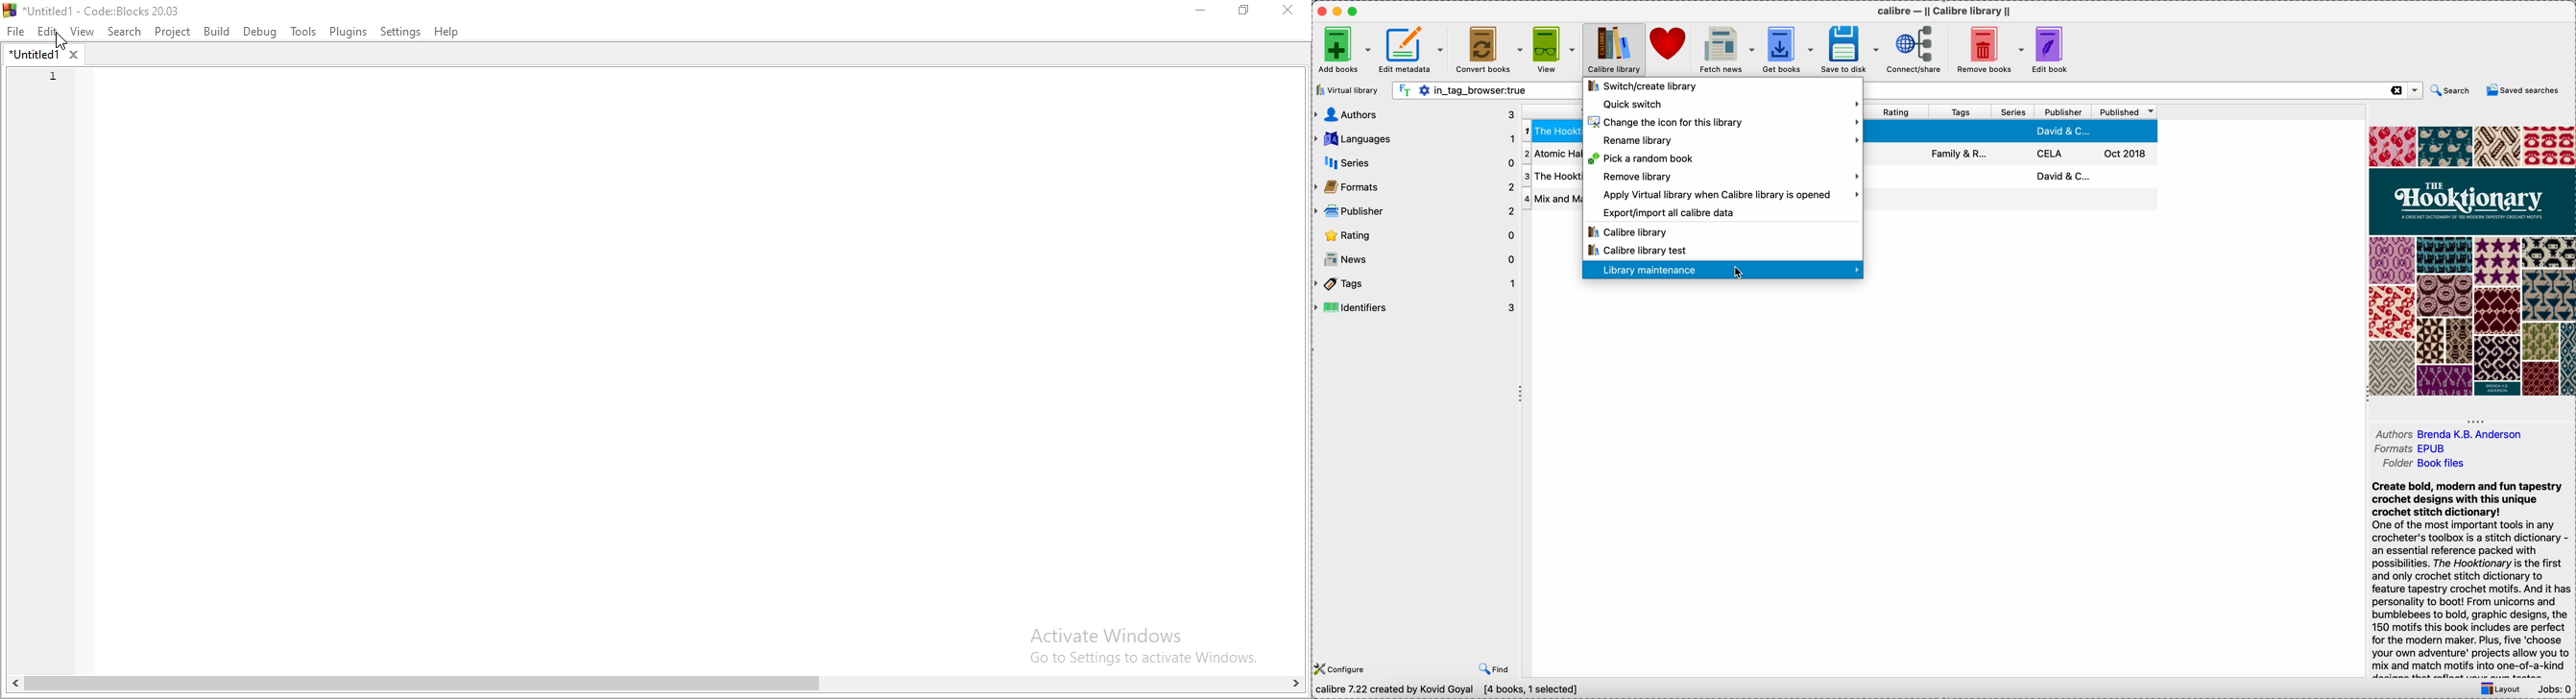 The height and width of the screenshot is (700, 2576). What do you see at coordinates (14, 31) in the screenshot?
I see `File` at bounding box center [14, 31].